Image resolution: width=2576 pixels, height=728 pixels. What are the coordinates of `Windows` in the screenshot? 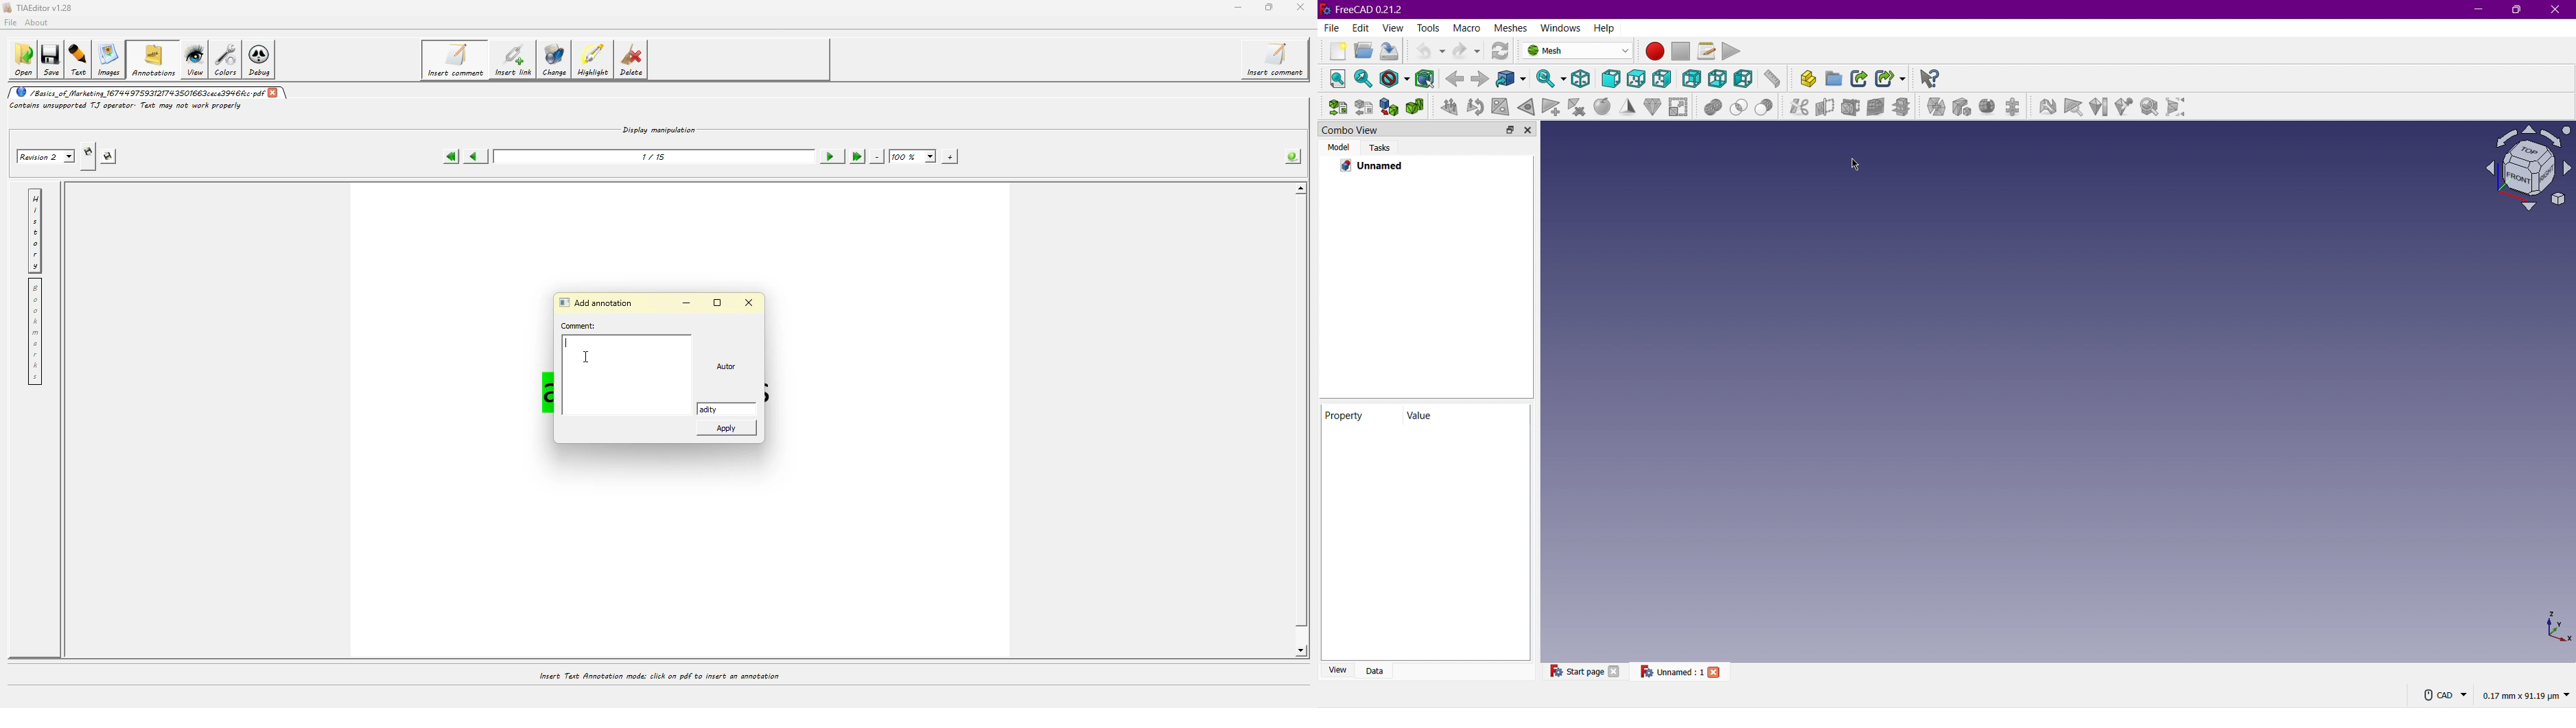 It's located at (1559, 28).